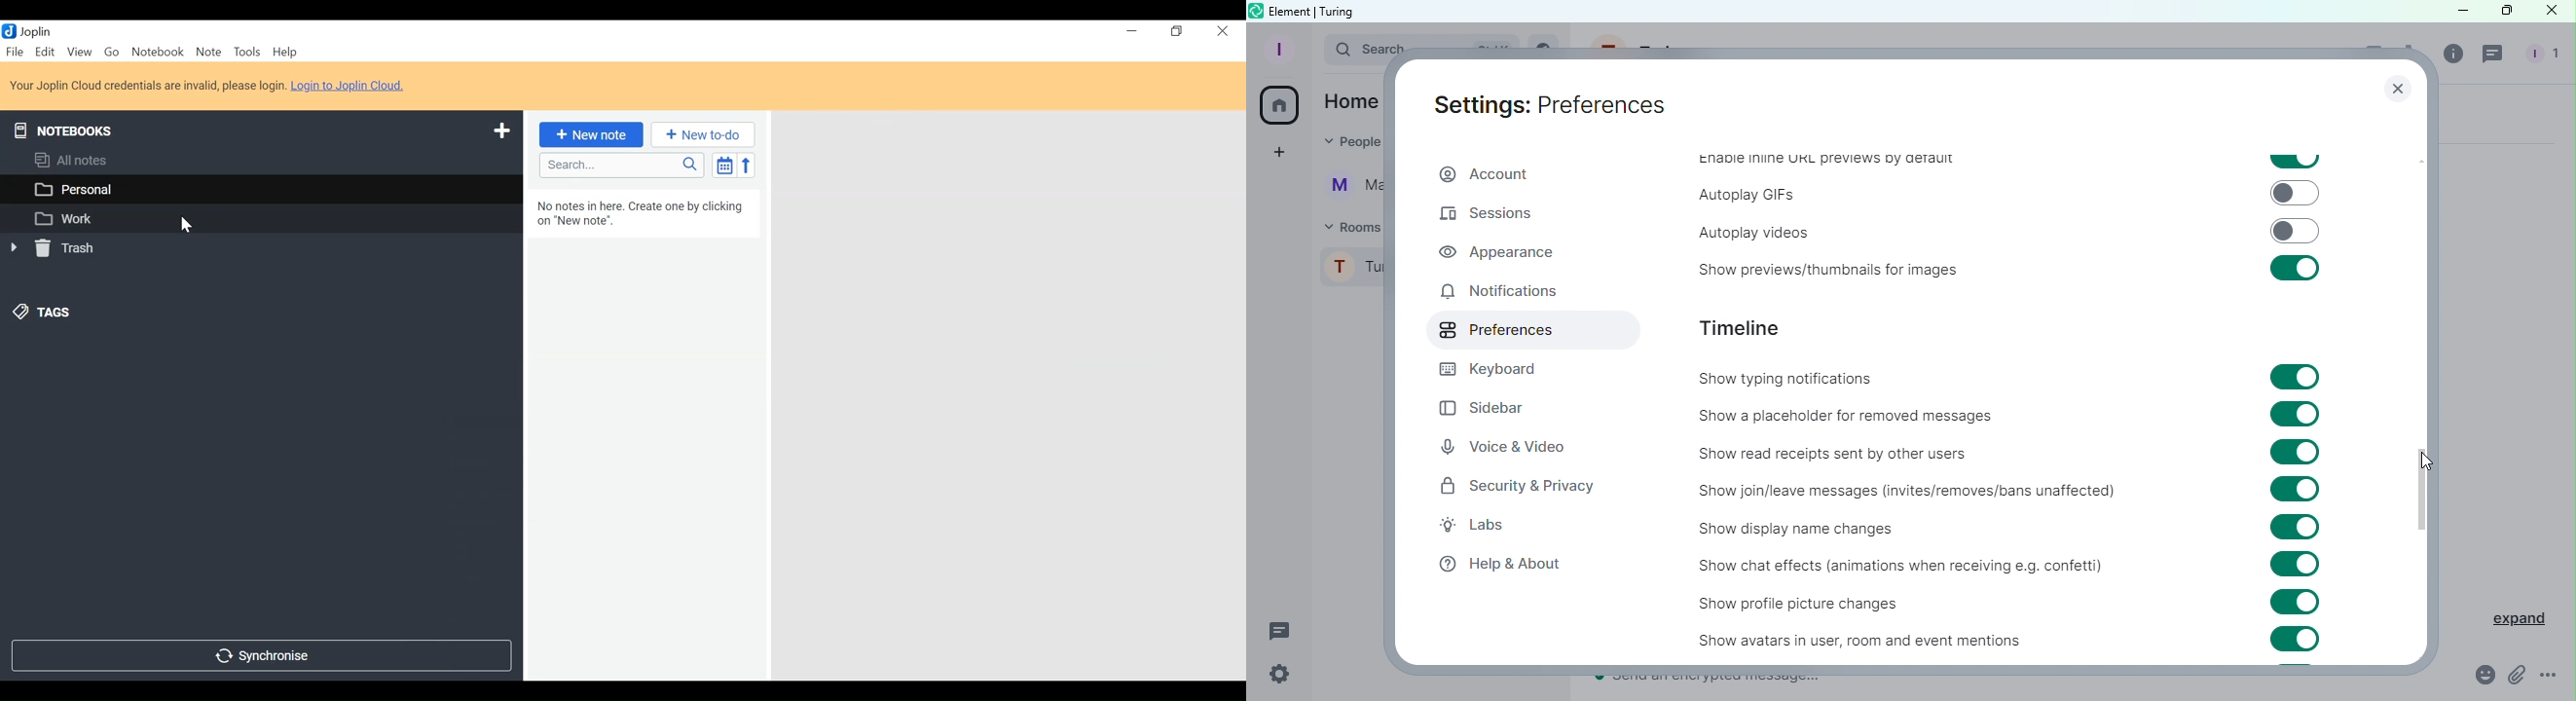 This screenshot has height=728, width=2576. I want to click on Go, so click(111, 53).